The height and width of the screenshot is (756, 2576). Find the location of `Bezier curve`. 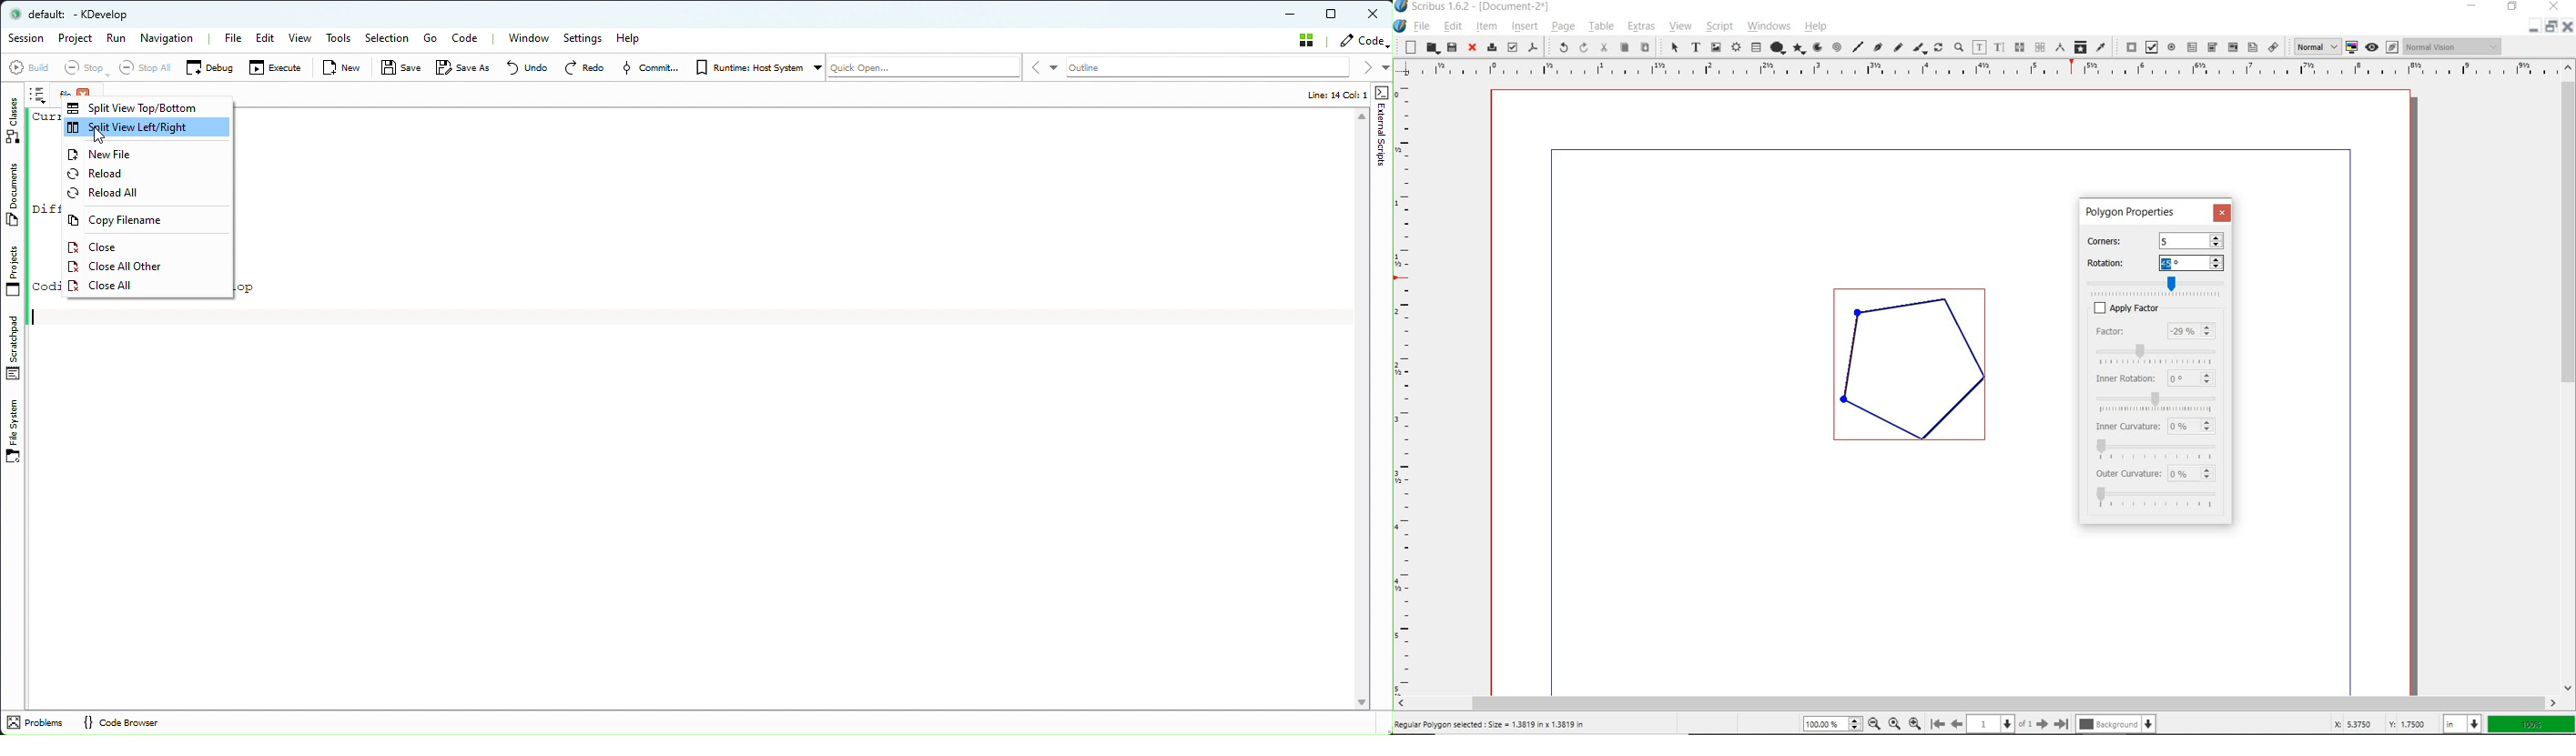

Bezier curve is located at coordinates (1876, 47).